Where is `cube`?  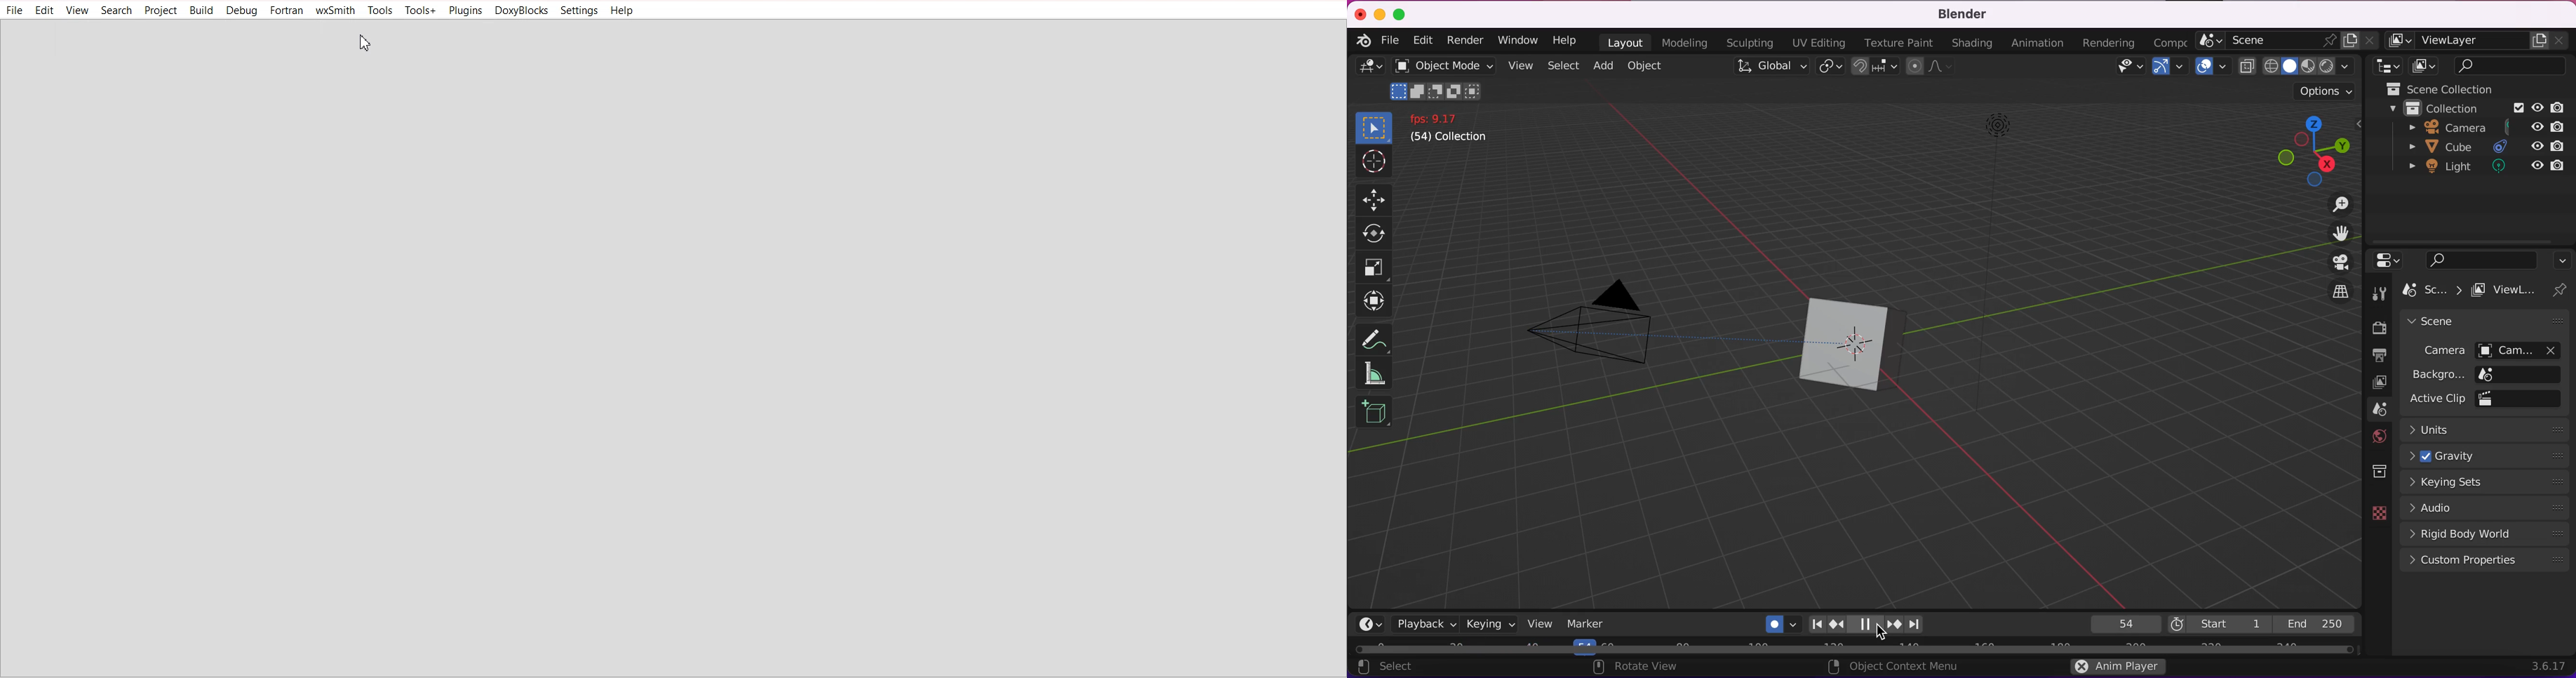 cube is located at coordinates (1890, 346).